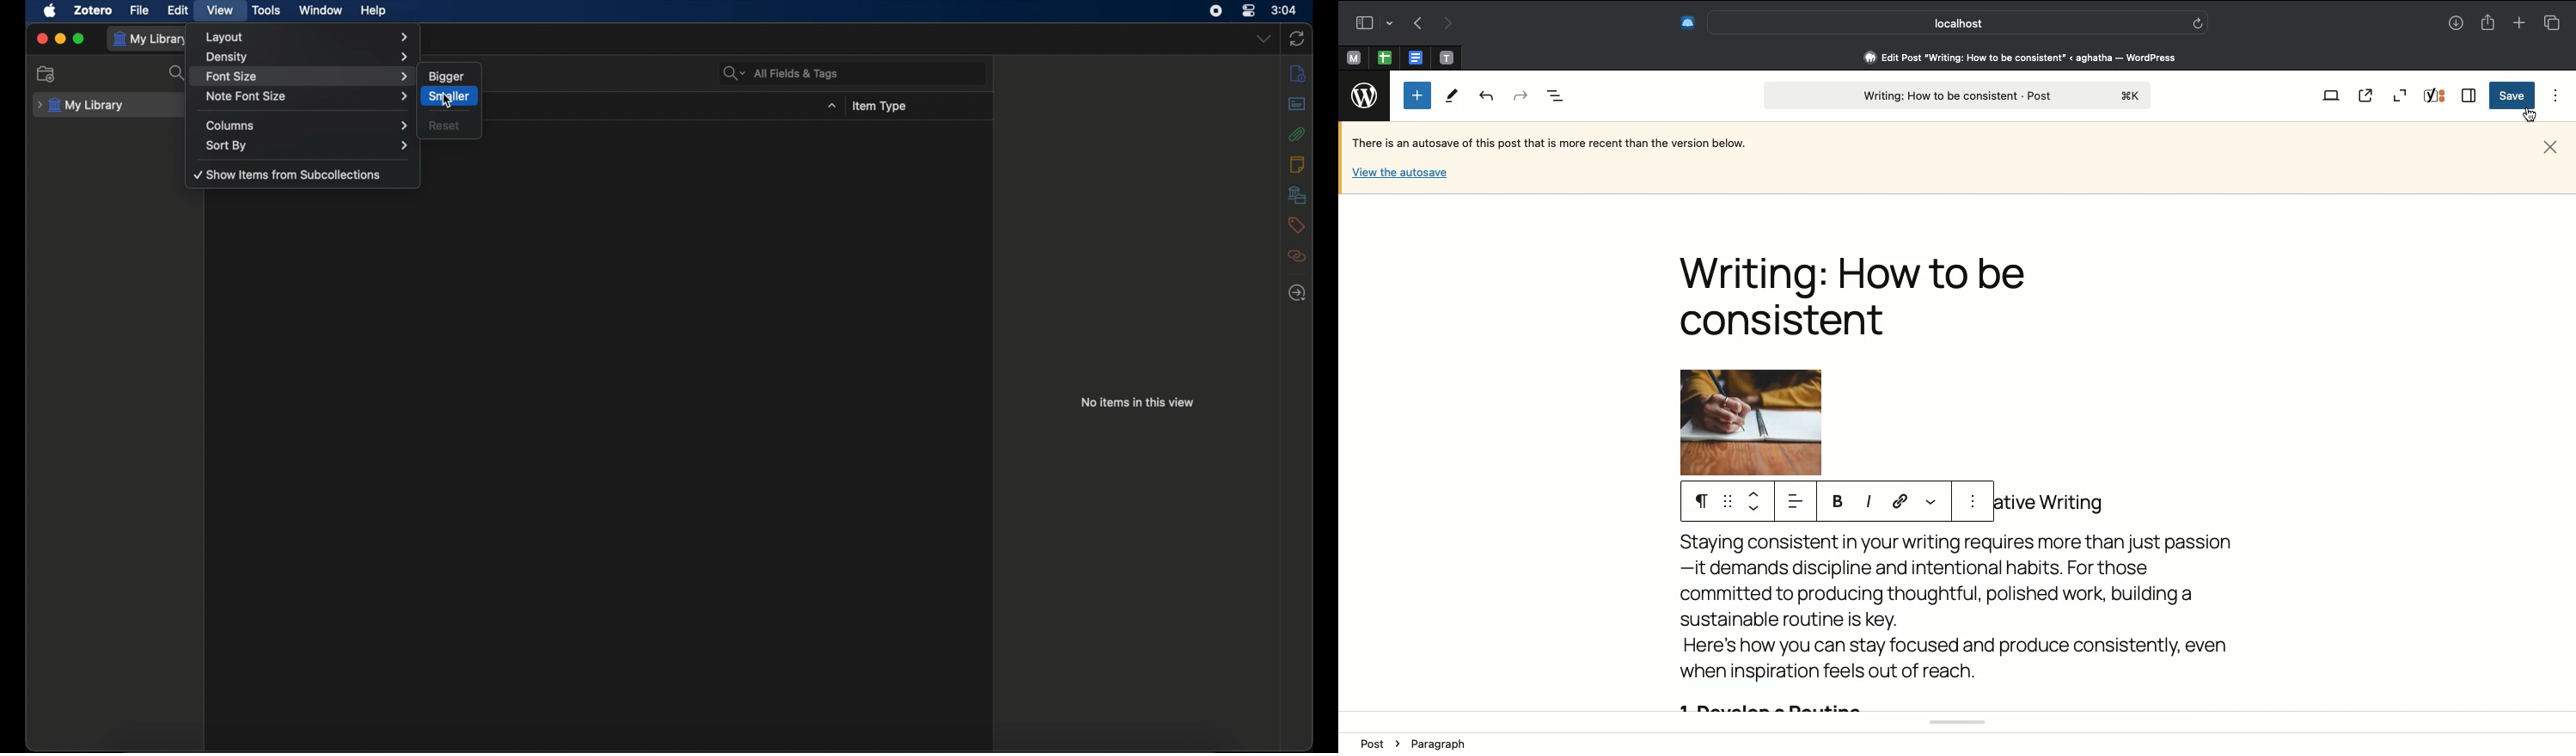  Describe the element at coordinates (833, 106) in the screenshot. I see `dropdown` at that location.